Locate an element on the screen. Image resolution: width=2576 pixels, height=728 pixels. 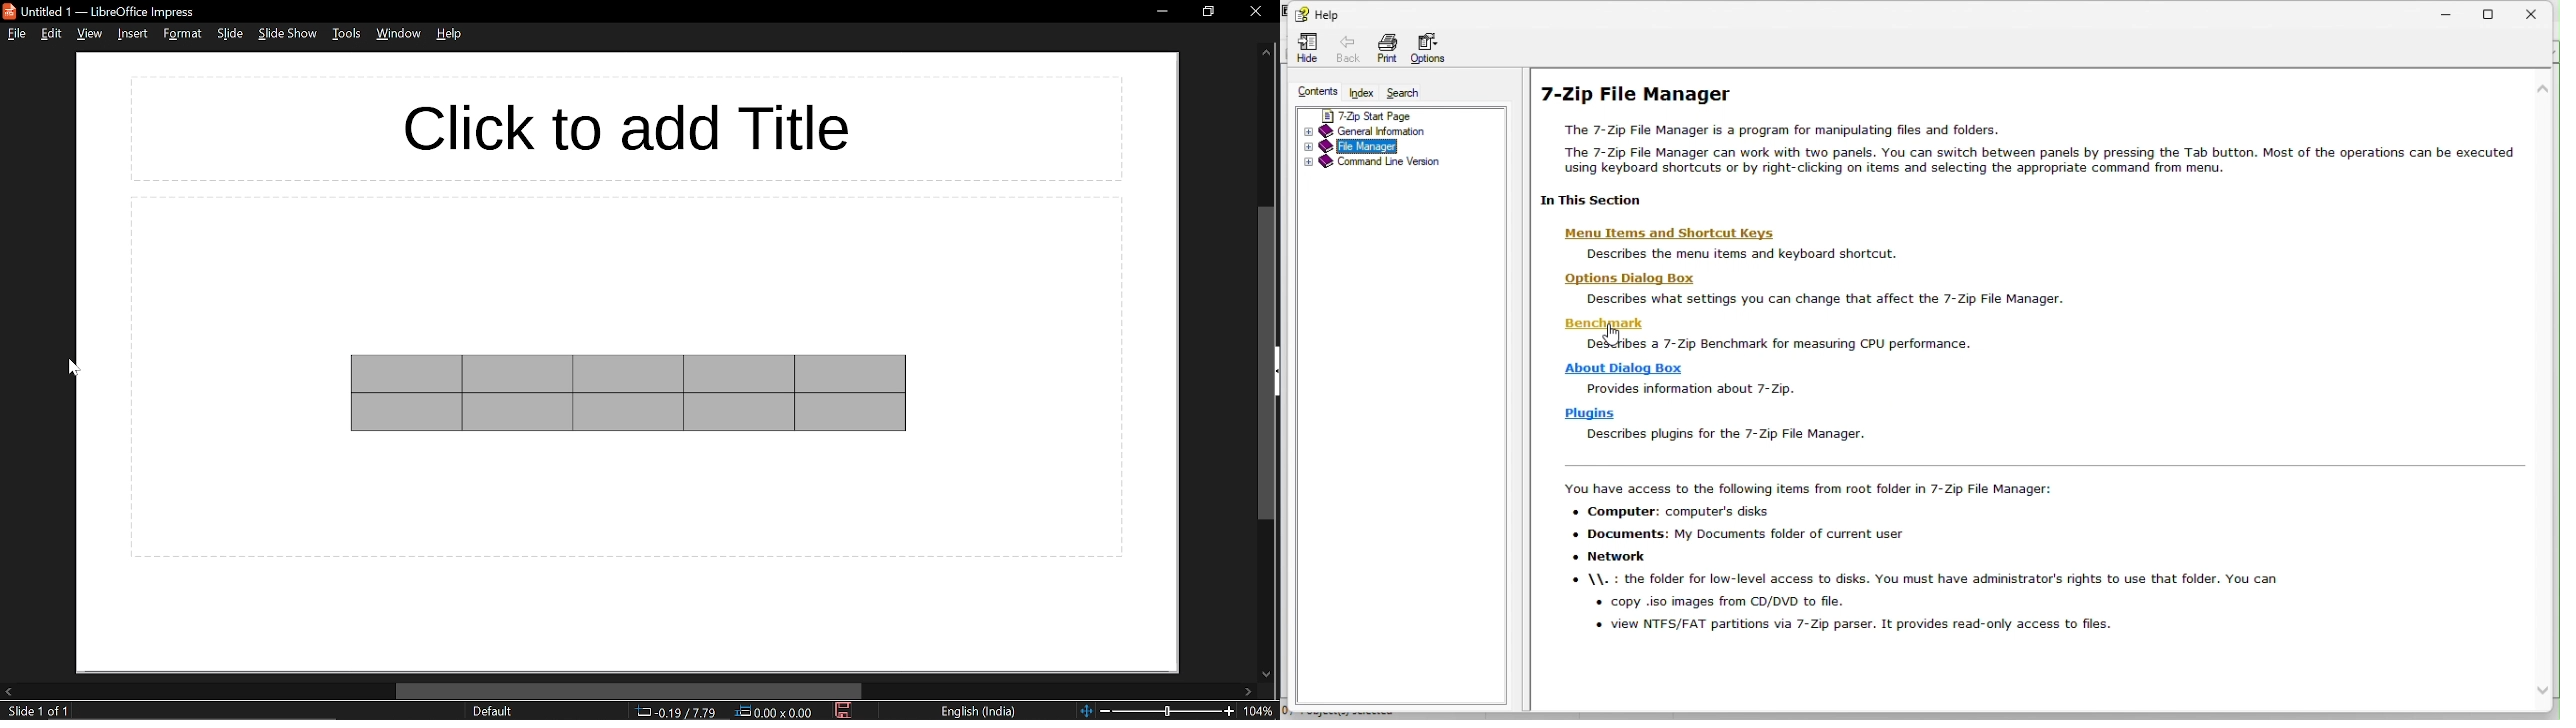
color changed to light gray is located at coordinates (630, 393).